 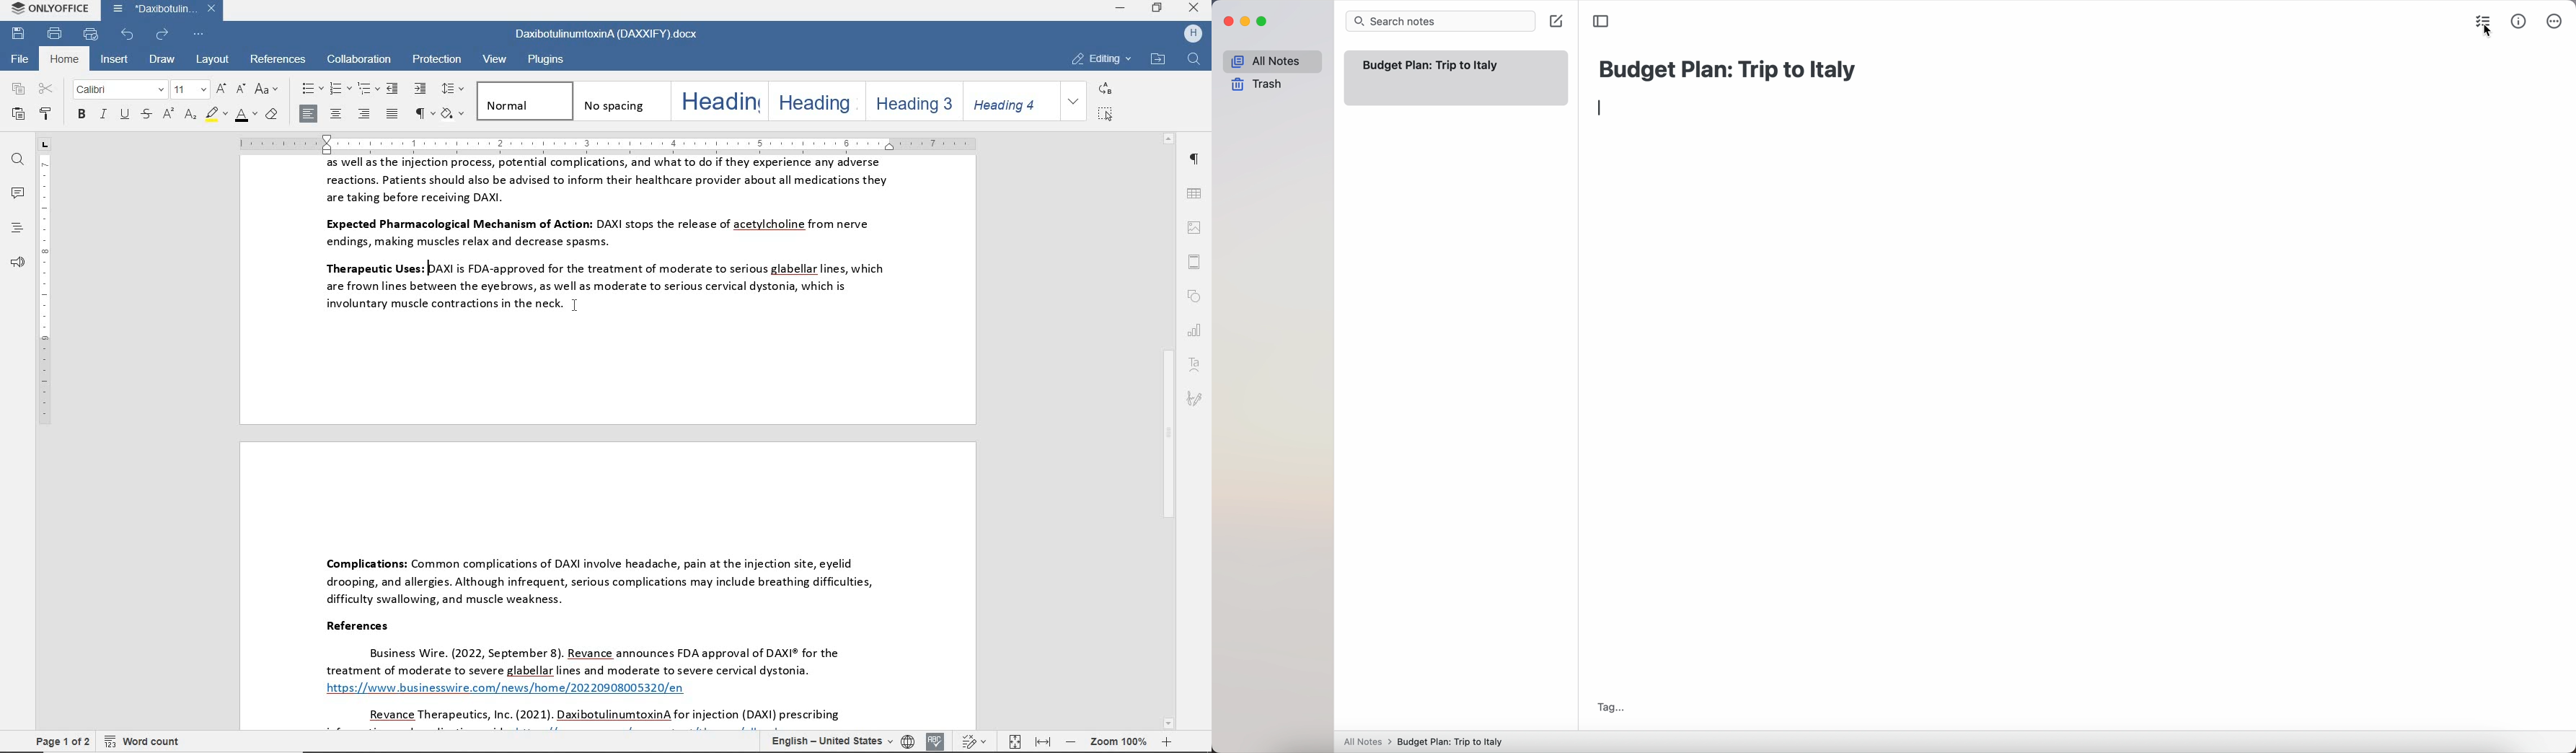 What do you see at coordinates (166, 9) in the screenshot?
I see `document name` at bounding box center [166, 9].